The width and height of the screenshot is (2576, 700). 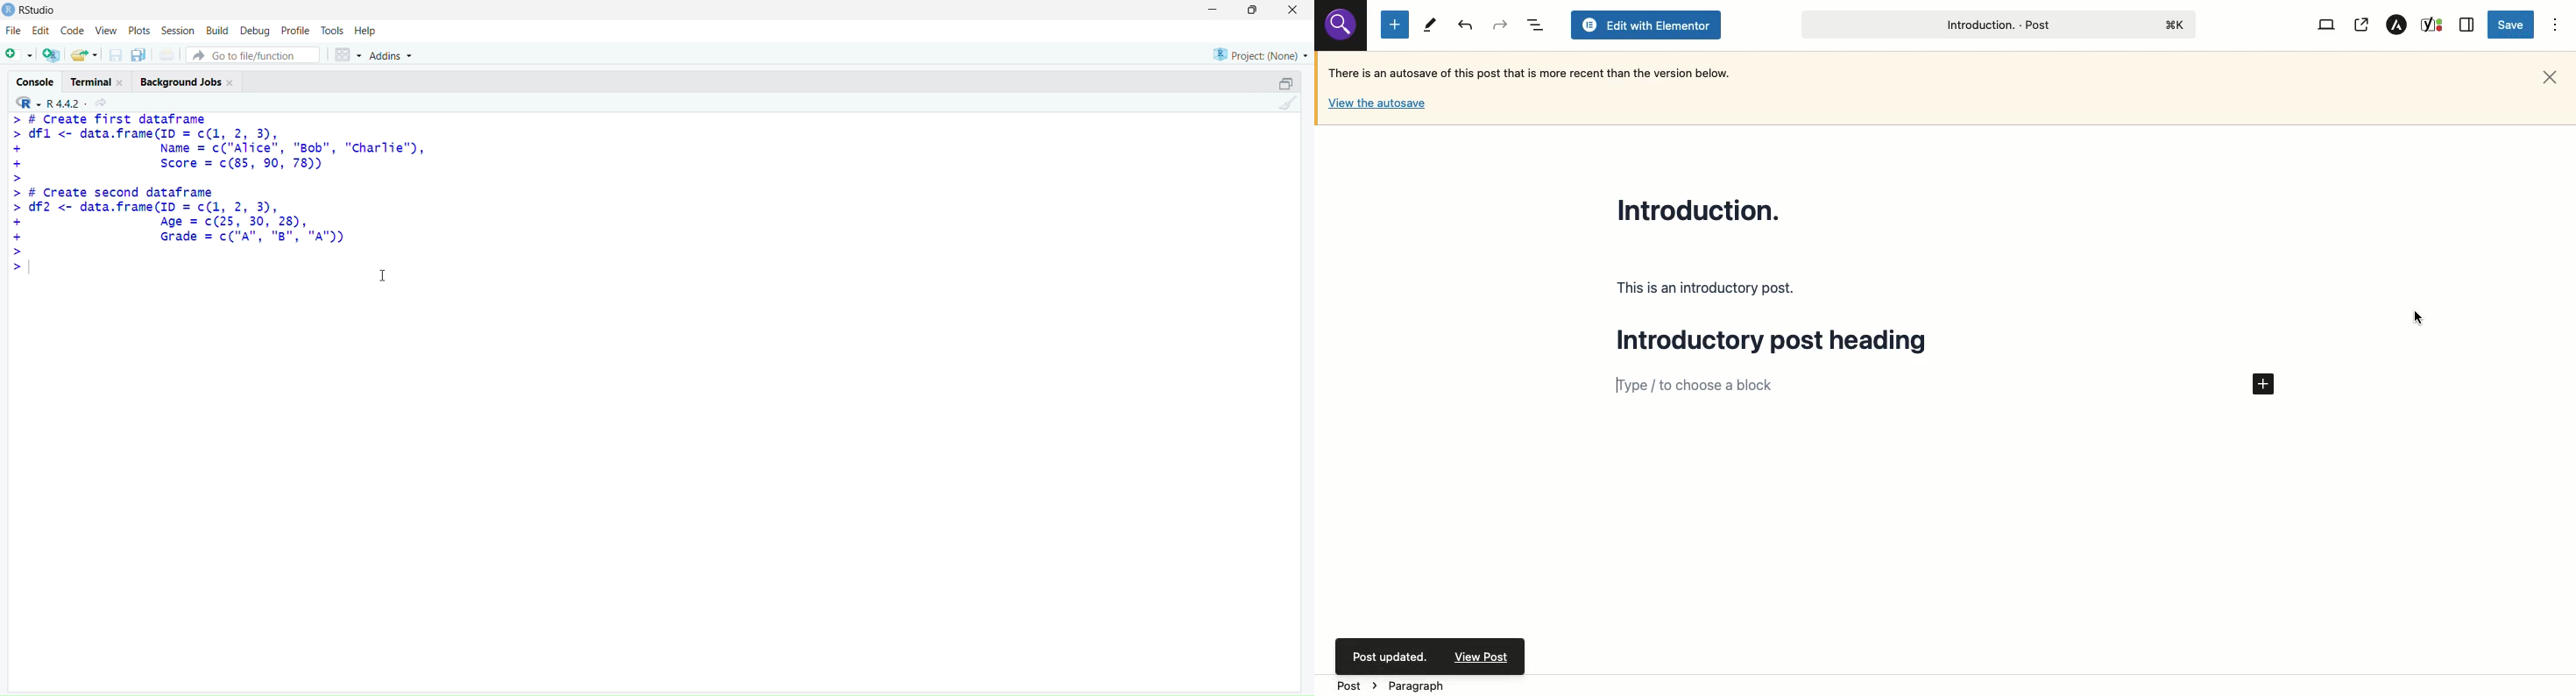 I want to click on R 4.4.2, so click(x=47, y=102).